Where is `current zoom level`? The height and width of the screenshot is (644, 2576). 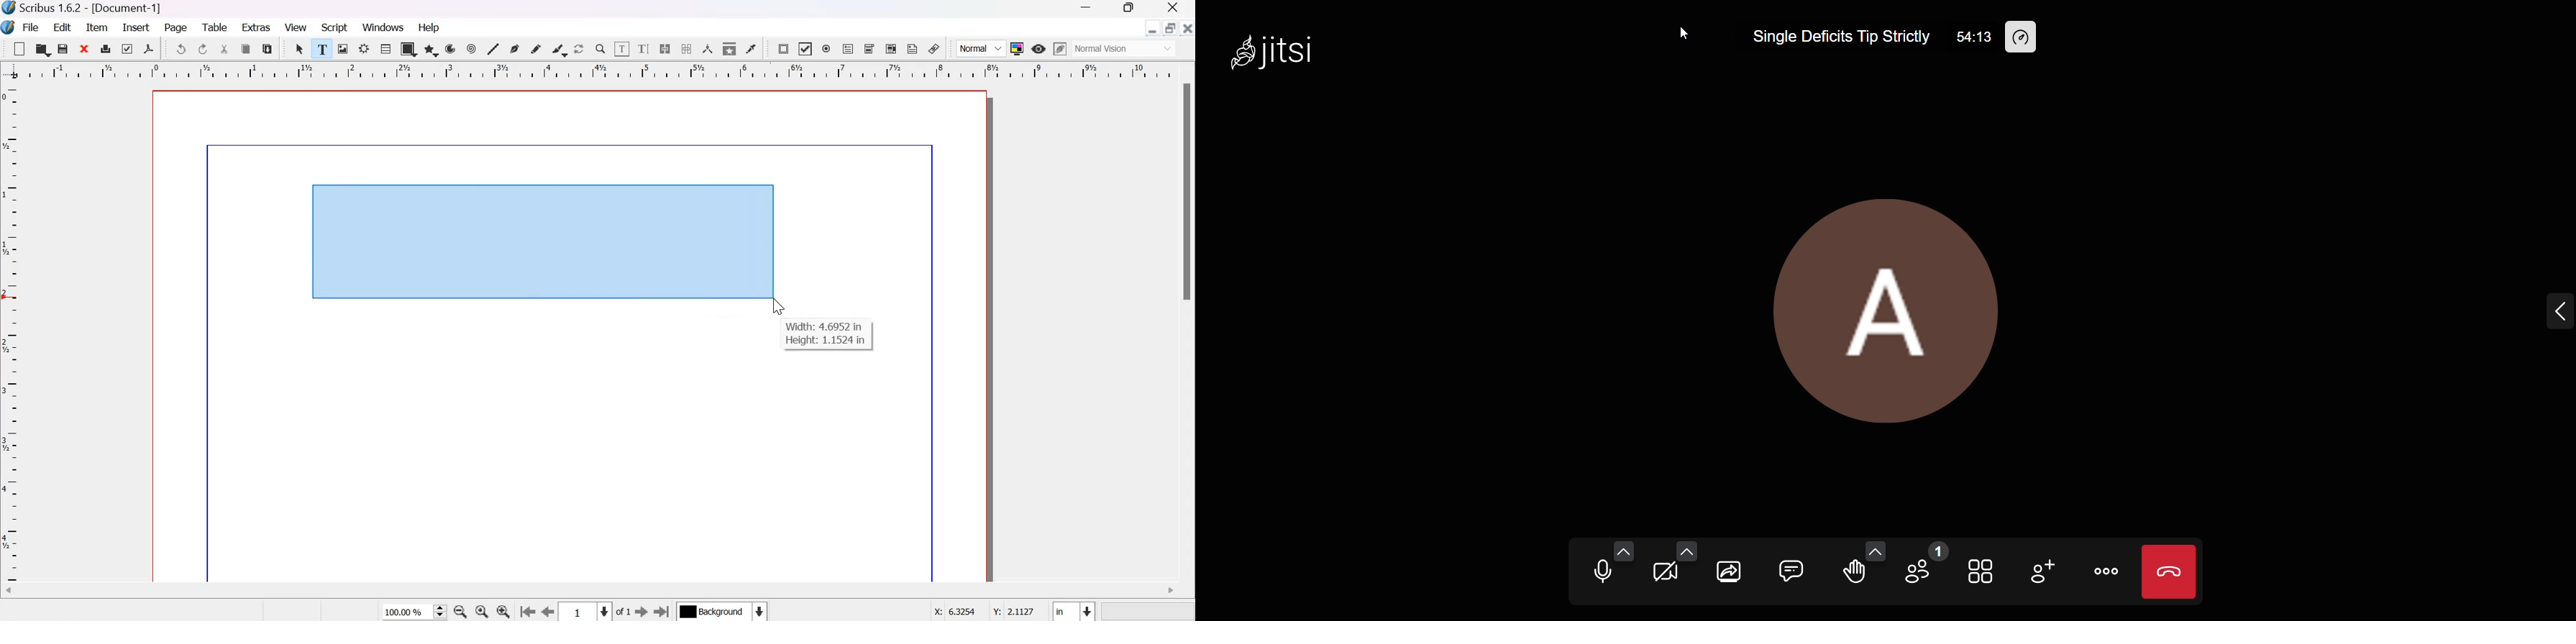 current zoom level is located at coordinates (414, 612).